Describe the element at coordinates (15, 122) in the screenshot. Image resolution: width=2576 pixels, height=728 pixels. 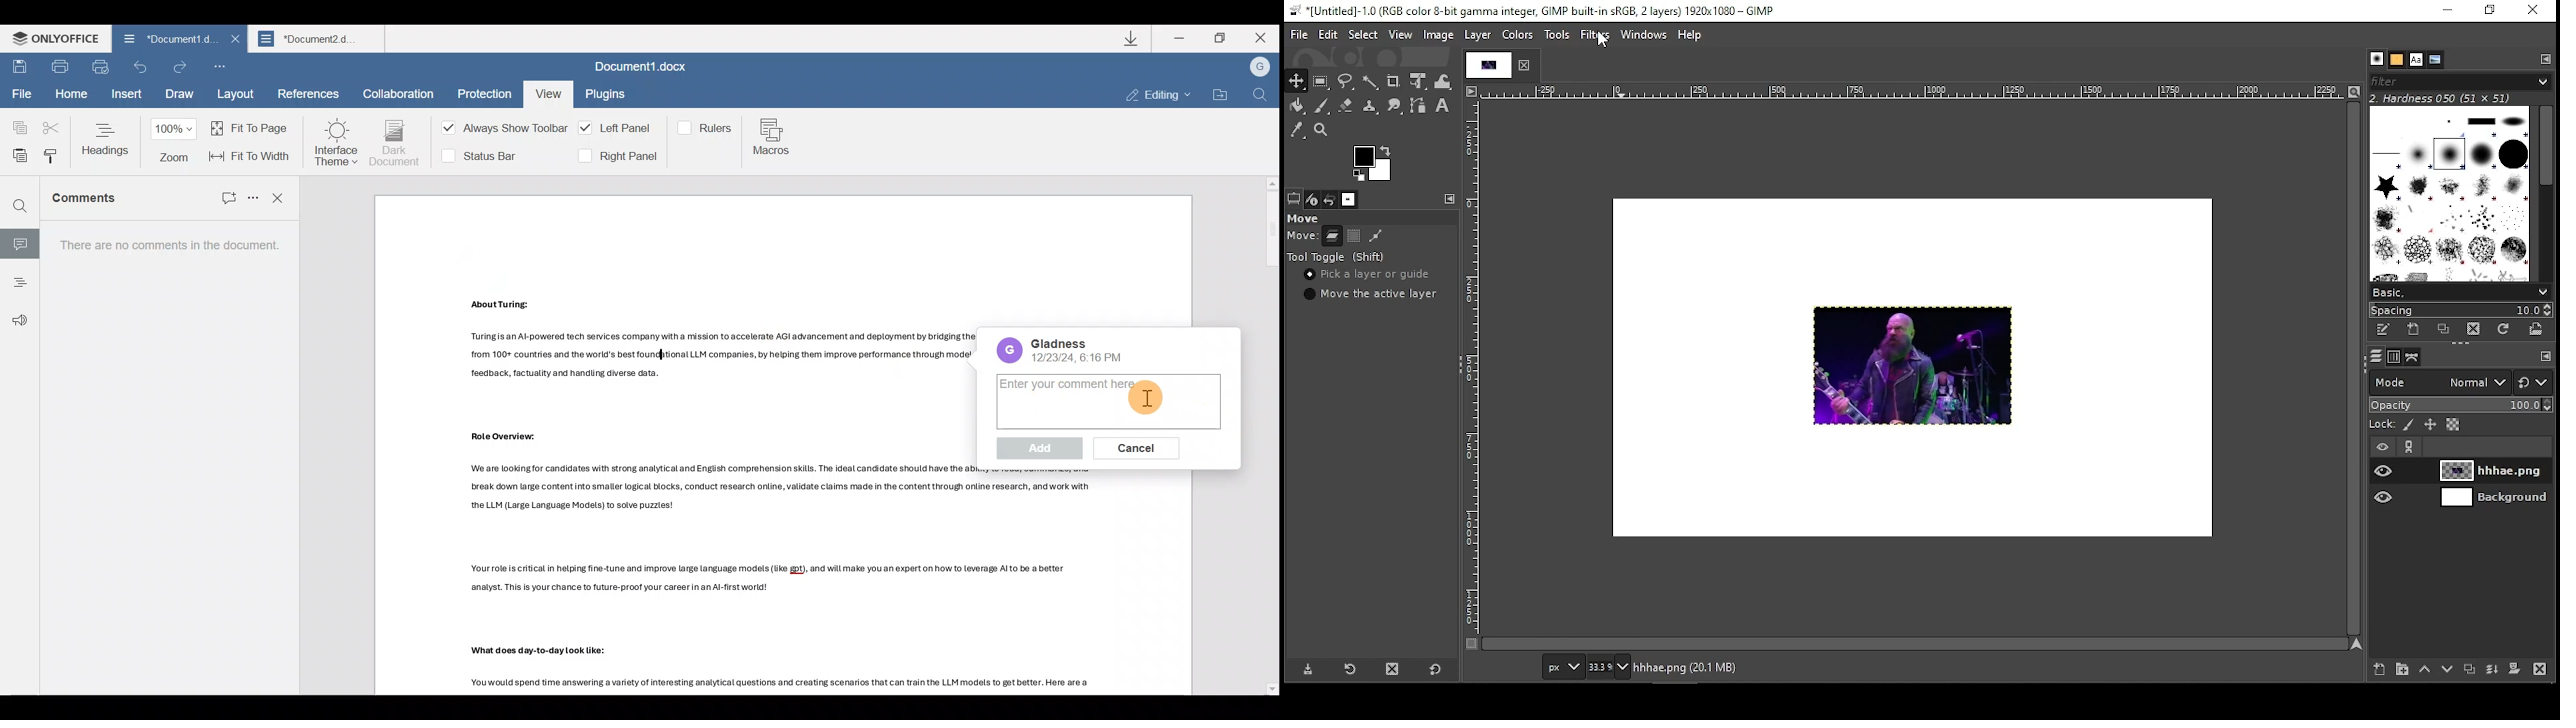
I see `Copy` at that location.